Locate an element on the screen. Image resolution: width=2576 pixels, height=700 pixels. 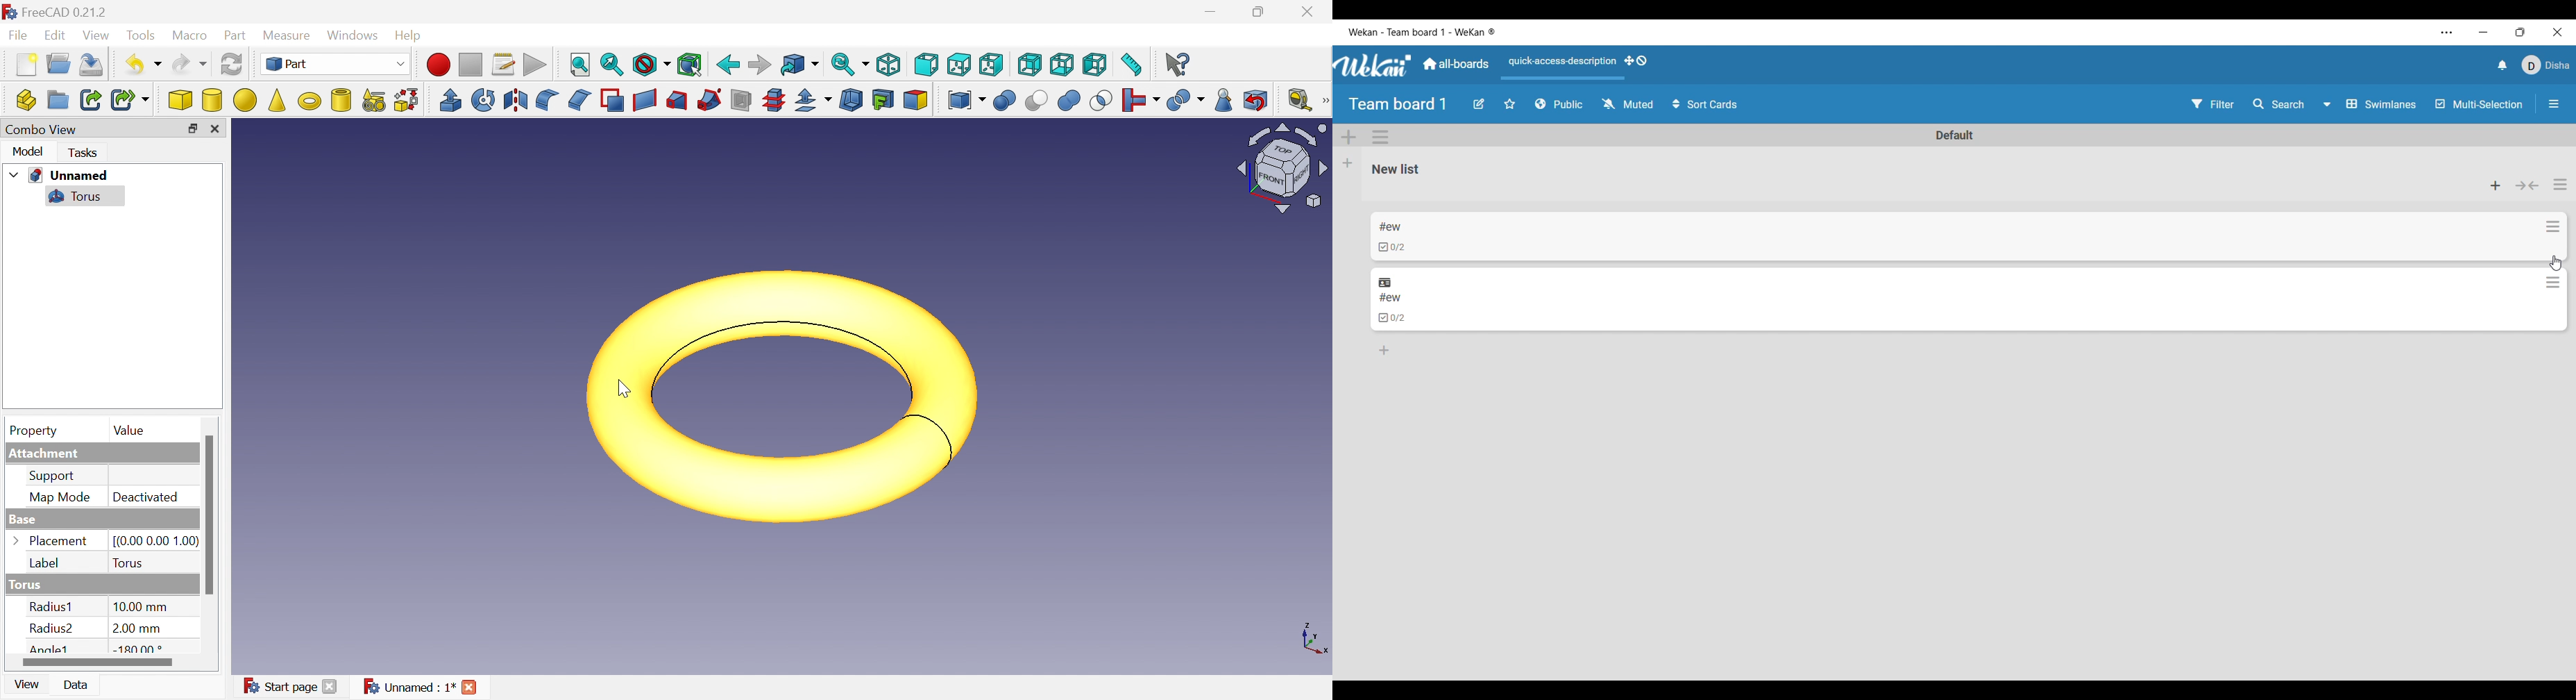
Drop down is located at coordinates (15, 175).